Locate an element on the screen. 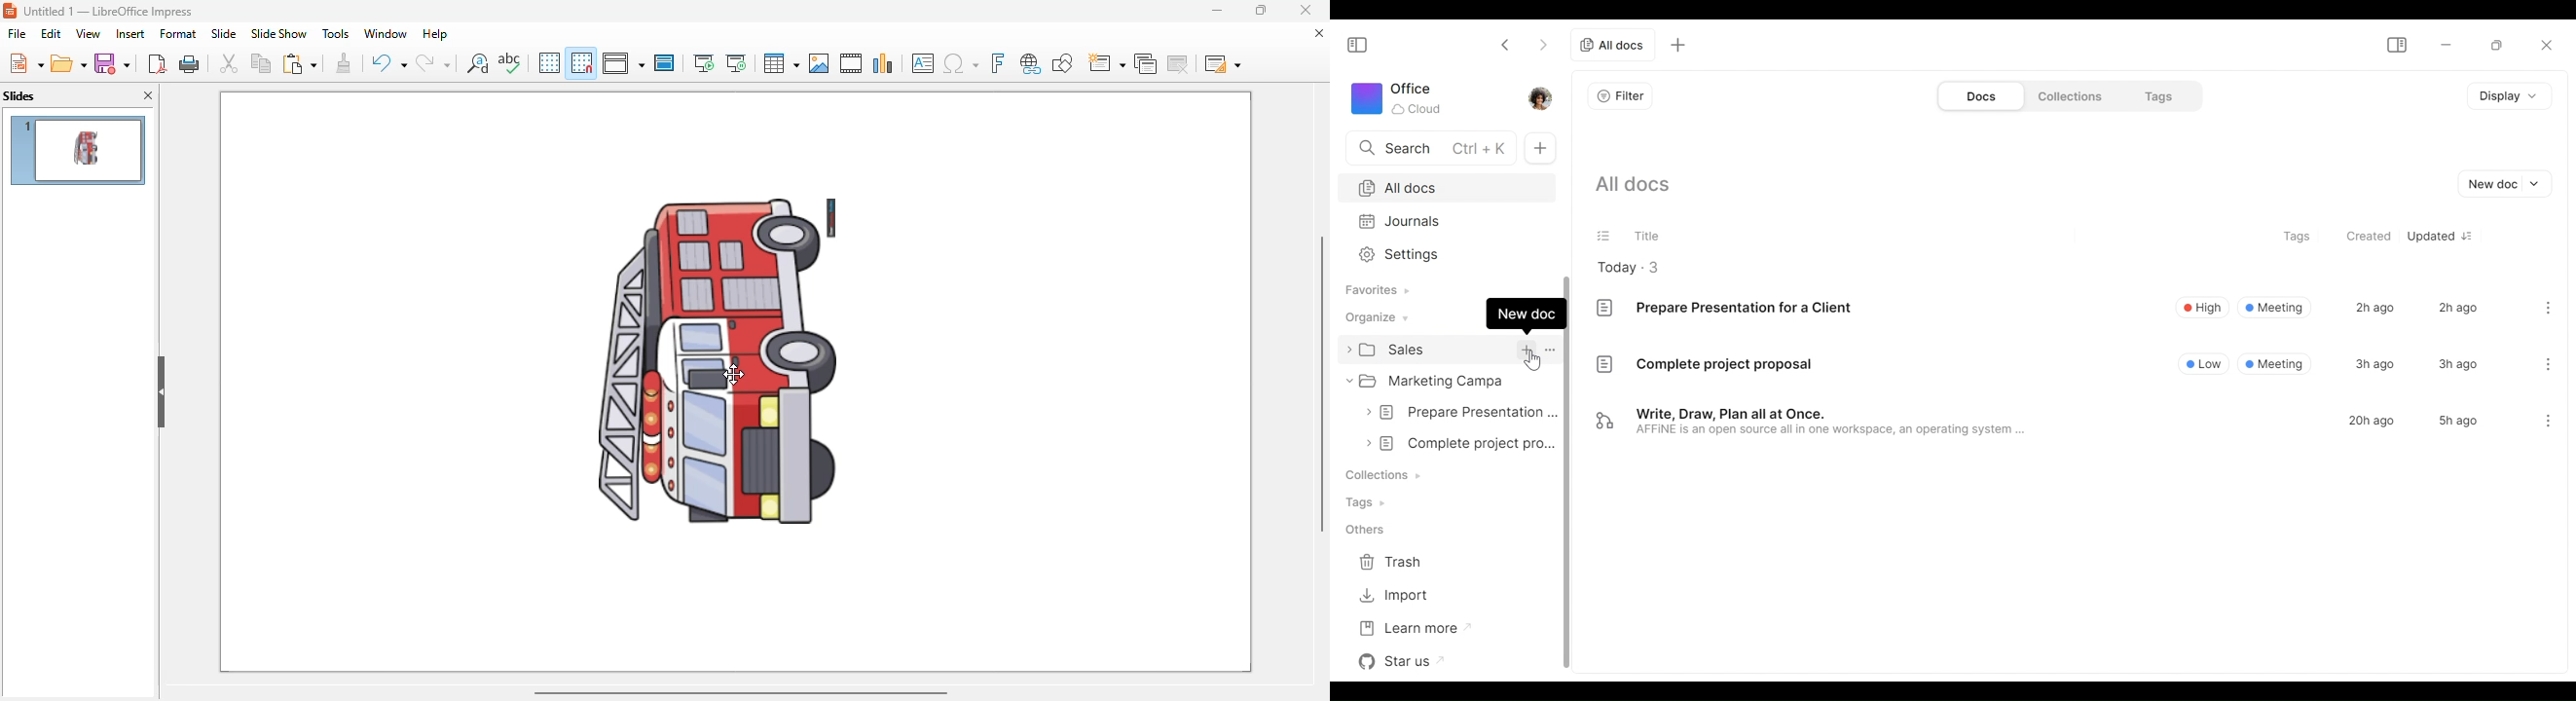 The image size is (2576, 728). add tab is located at coordinates (1682, 44).